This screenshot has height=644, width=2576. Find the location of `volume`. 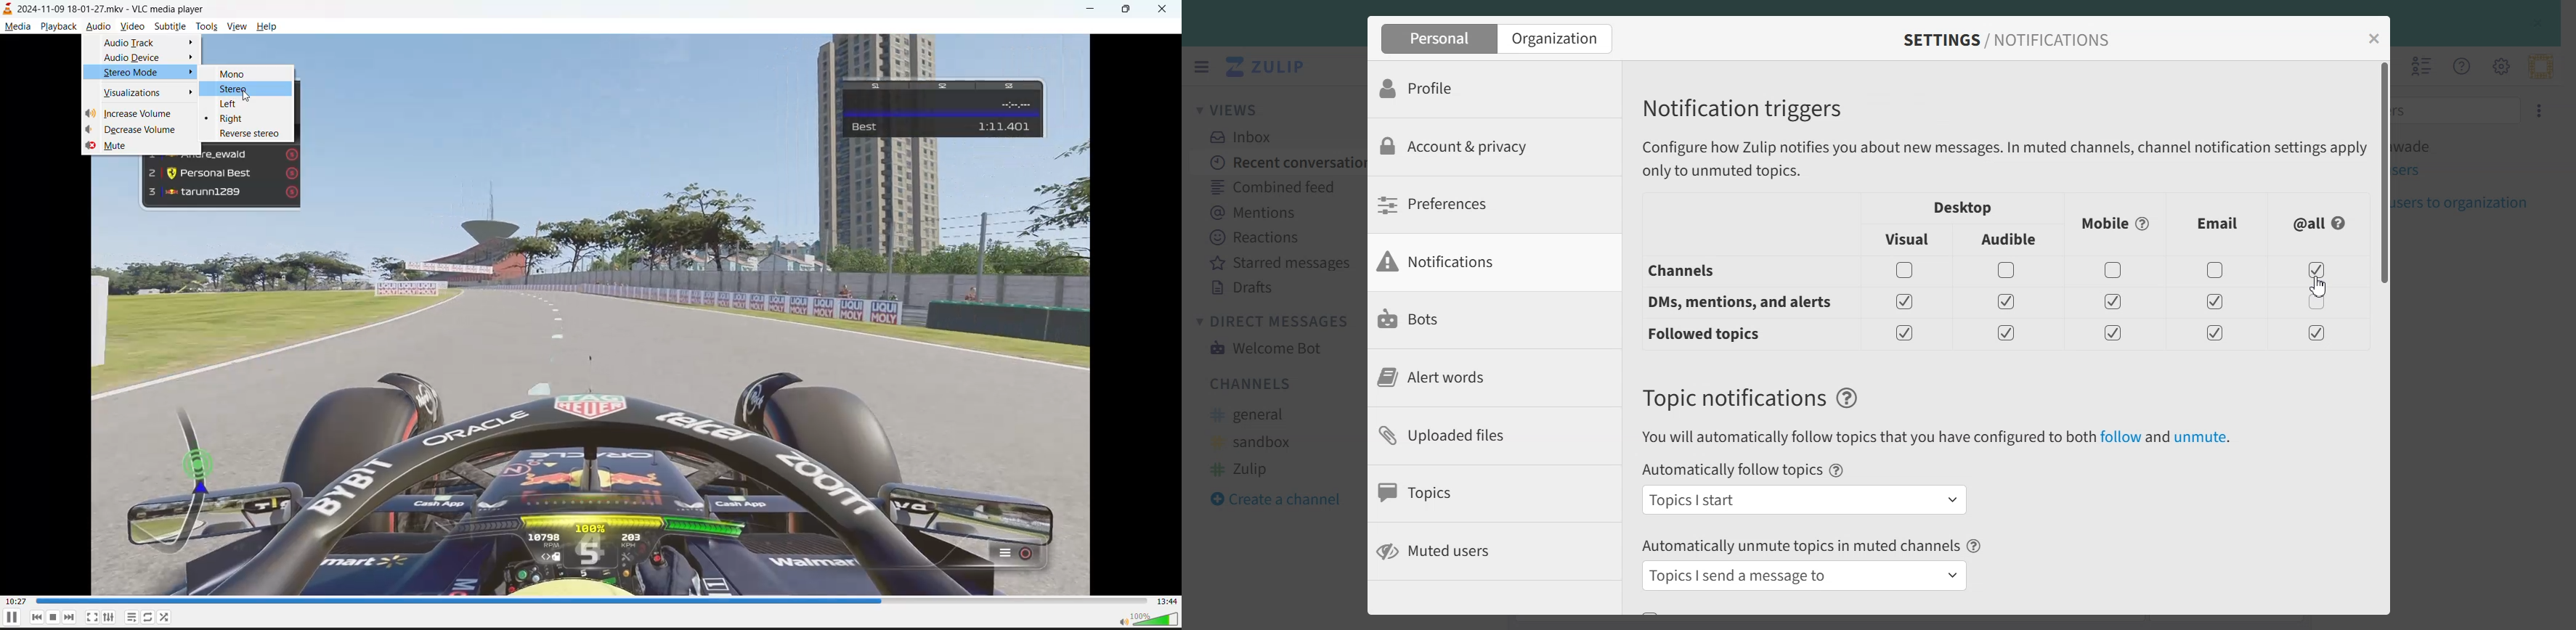

volume is located at coordinates (1148, 620).